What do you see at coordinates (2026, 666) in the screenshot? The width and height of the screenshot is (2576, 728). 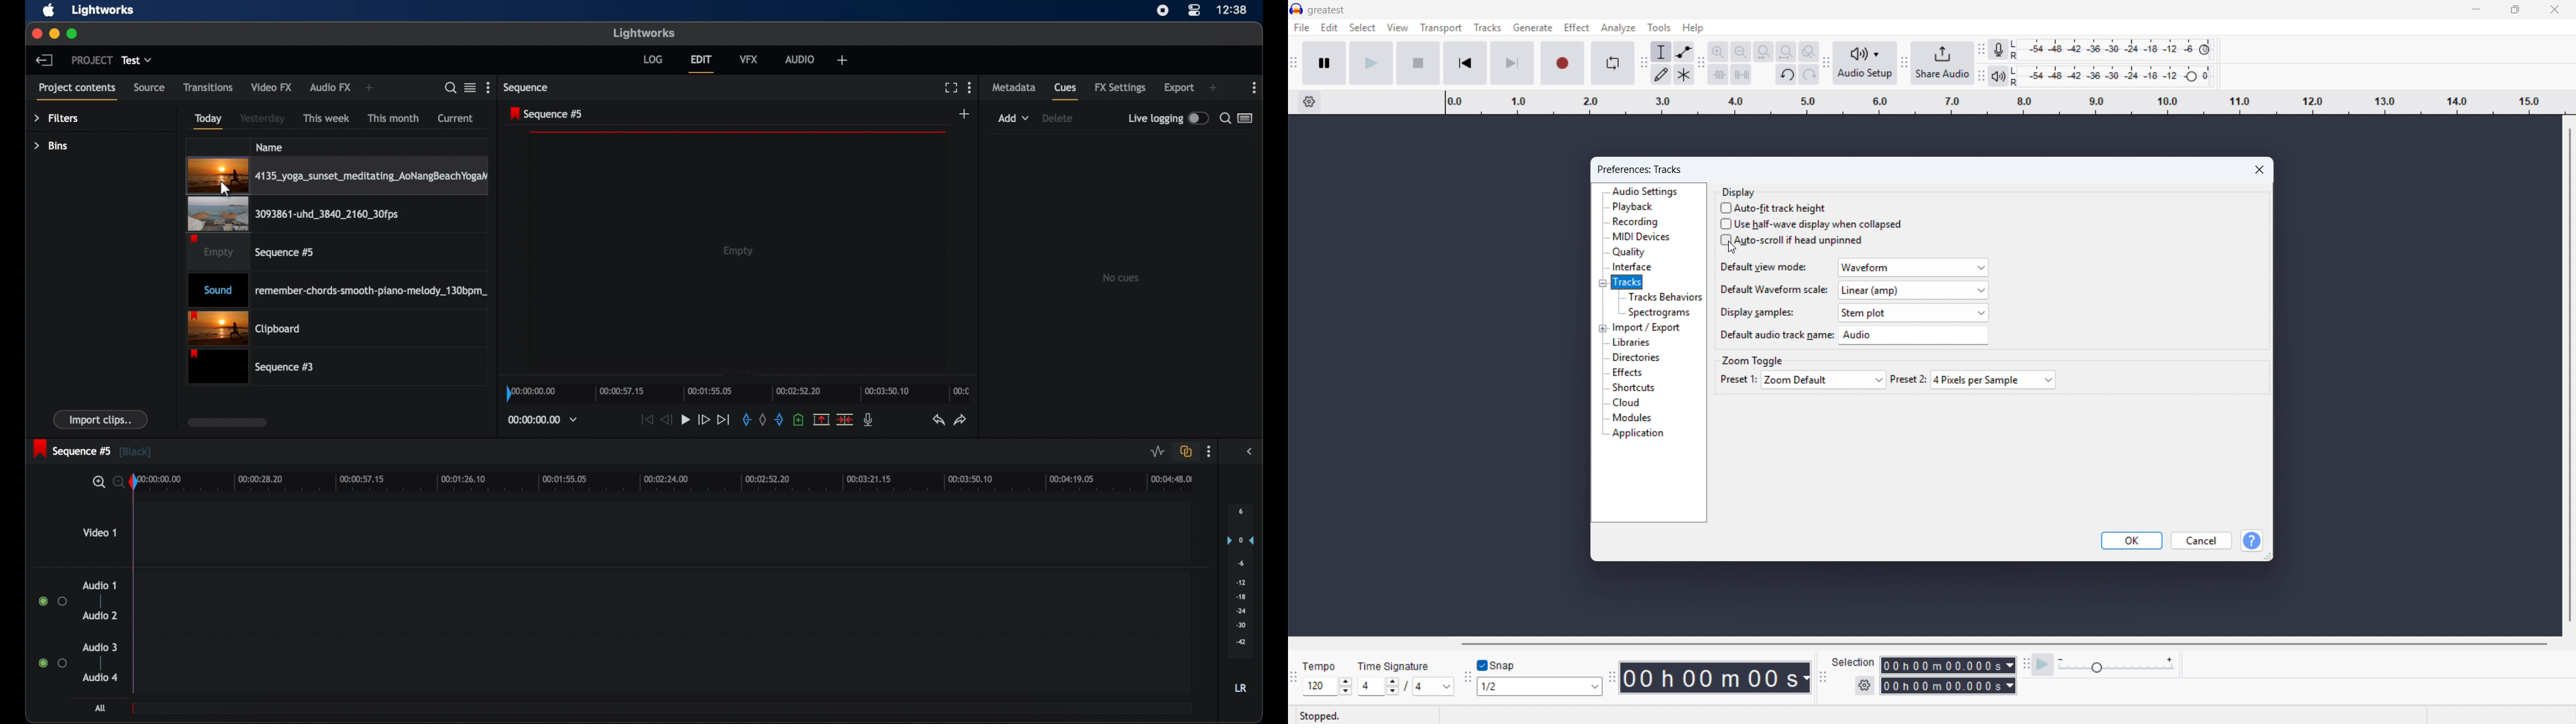 I see `Play at speed toolbar ` at bounding box center [2026, 666].